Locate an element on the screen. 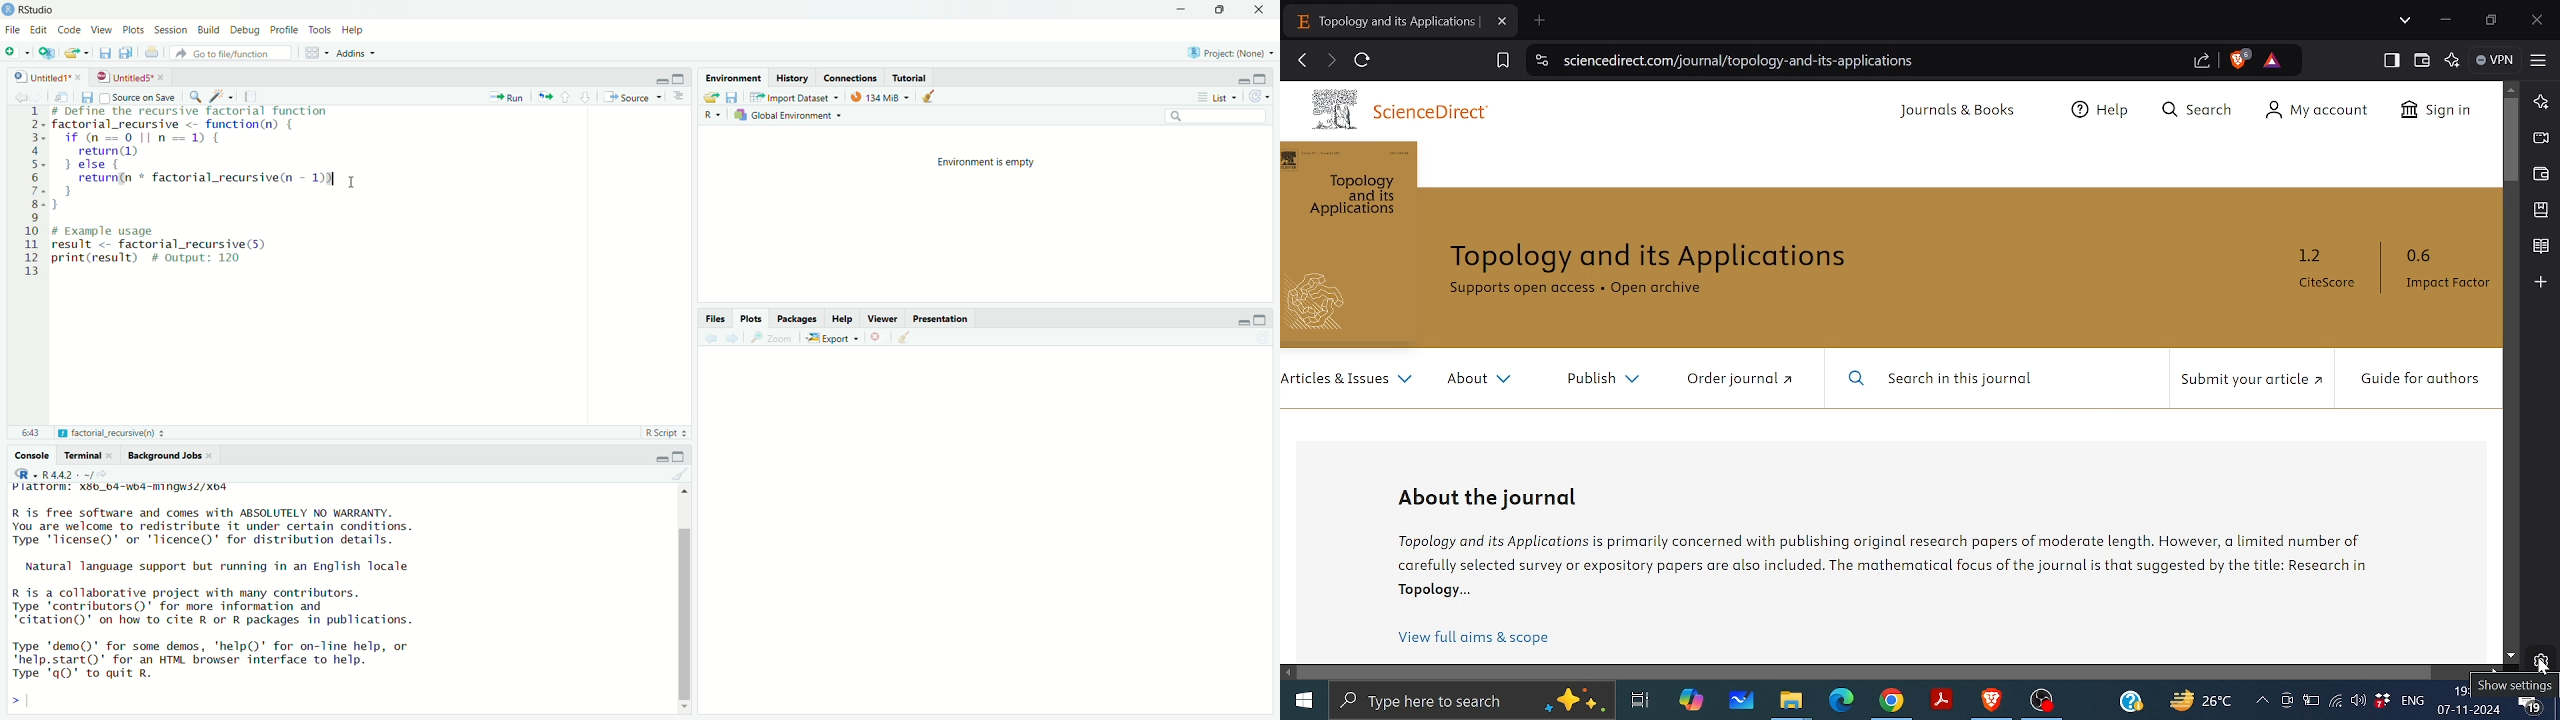 The width and height of the screenshot is (2576, 728). Global Environment is located at coordinates (792, 117).